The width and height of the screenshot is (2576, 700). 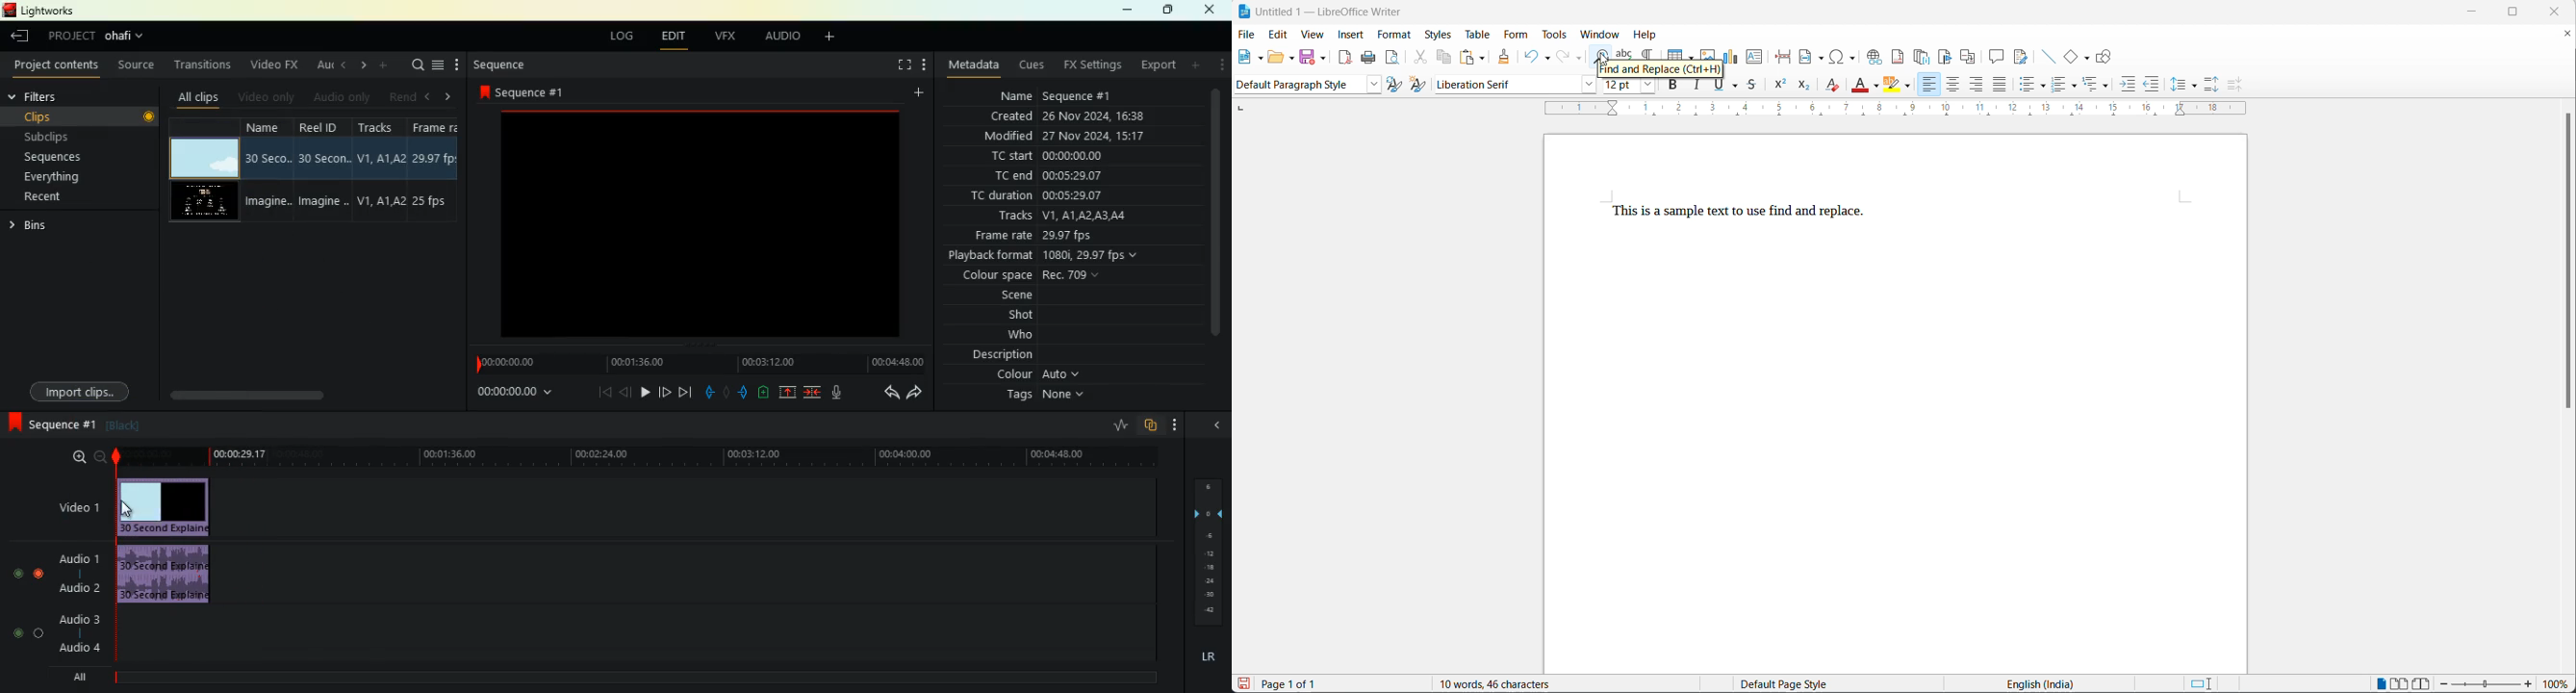 I want to click on close, so click(x=2559, y=11).